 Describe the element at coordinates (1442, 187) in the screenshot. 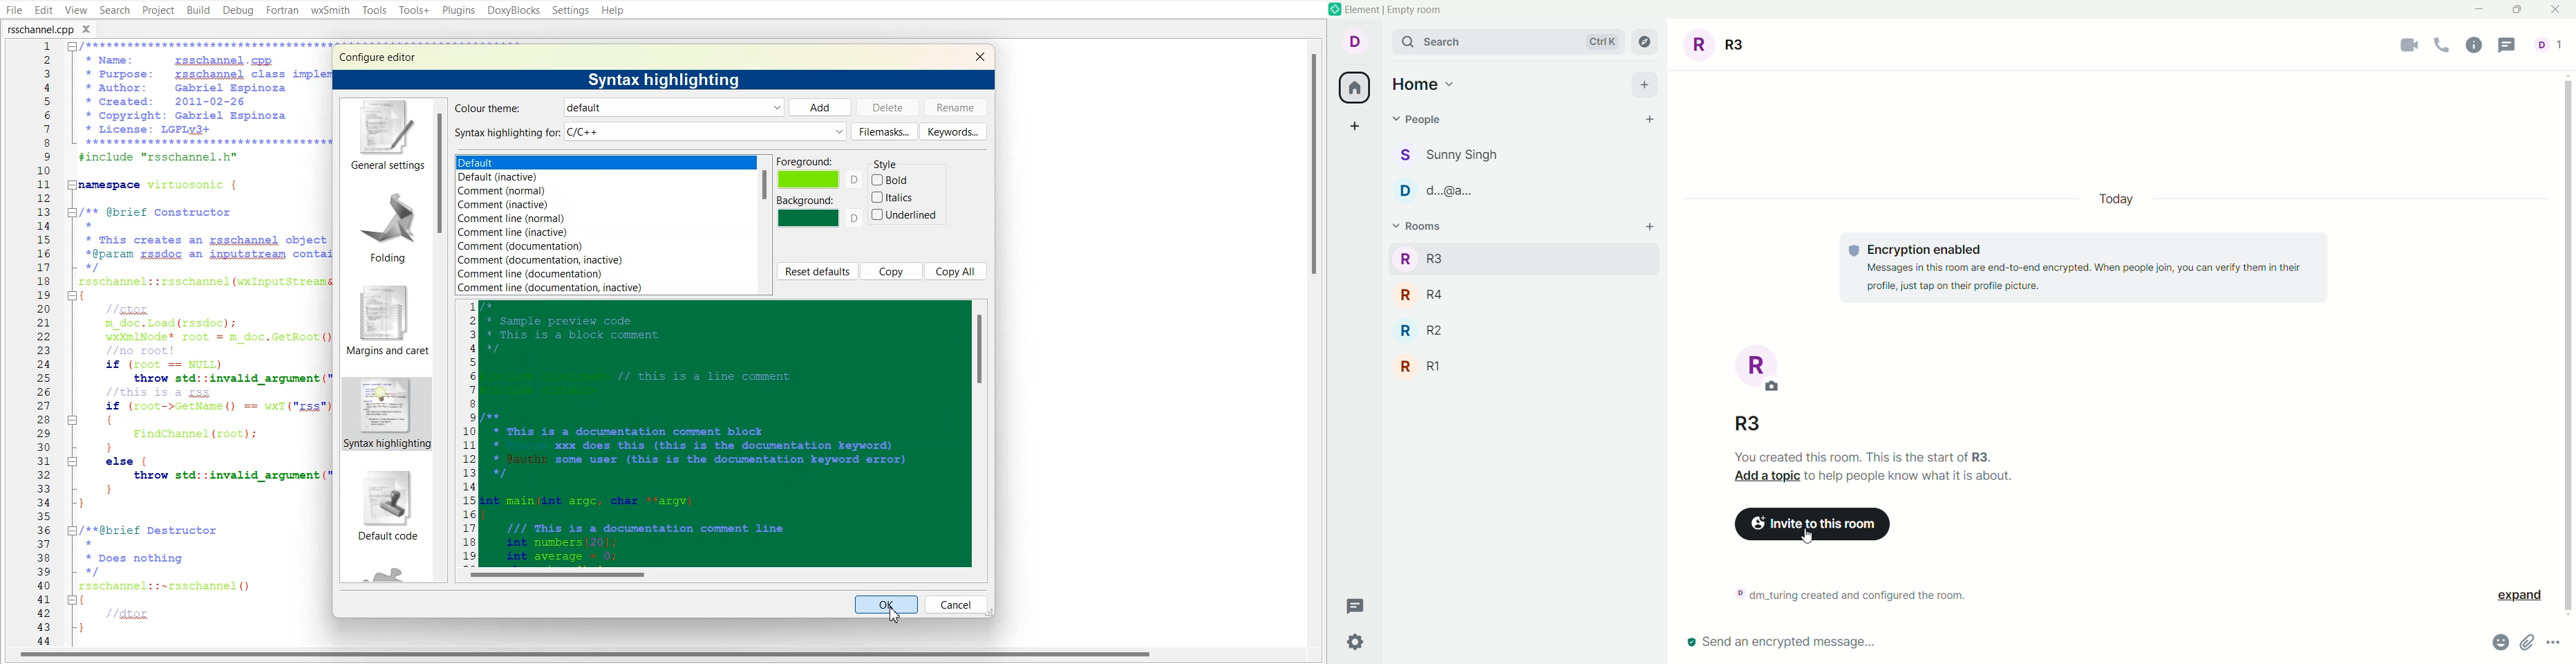

I see `D d..>@g..` at that location.